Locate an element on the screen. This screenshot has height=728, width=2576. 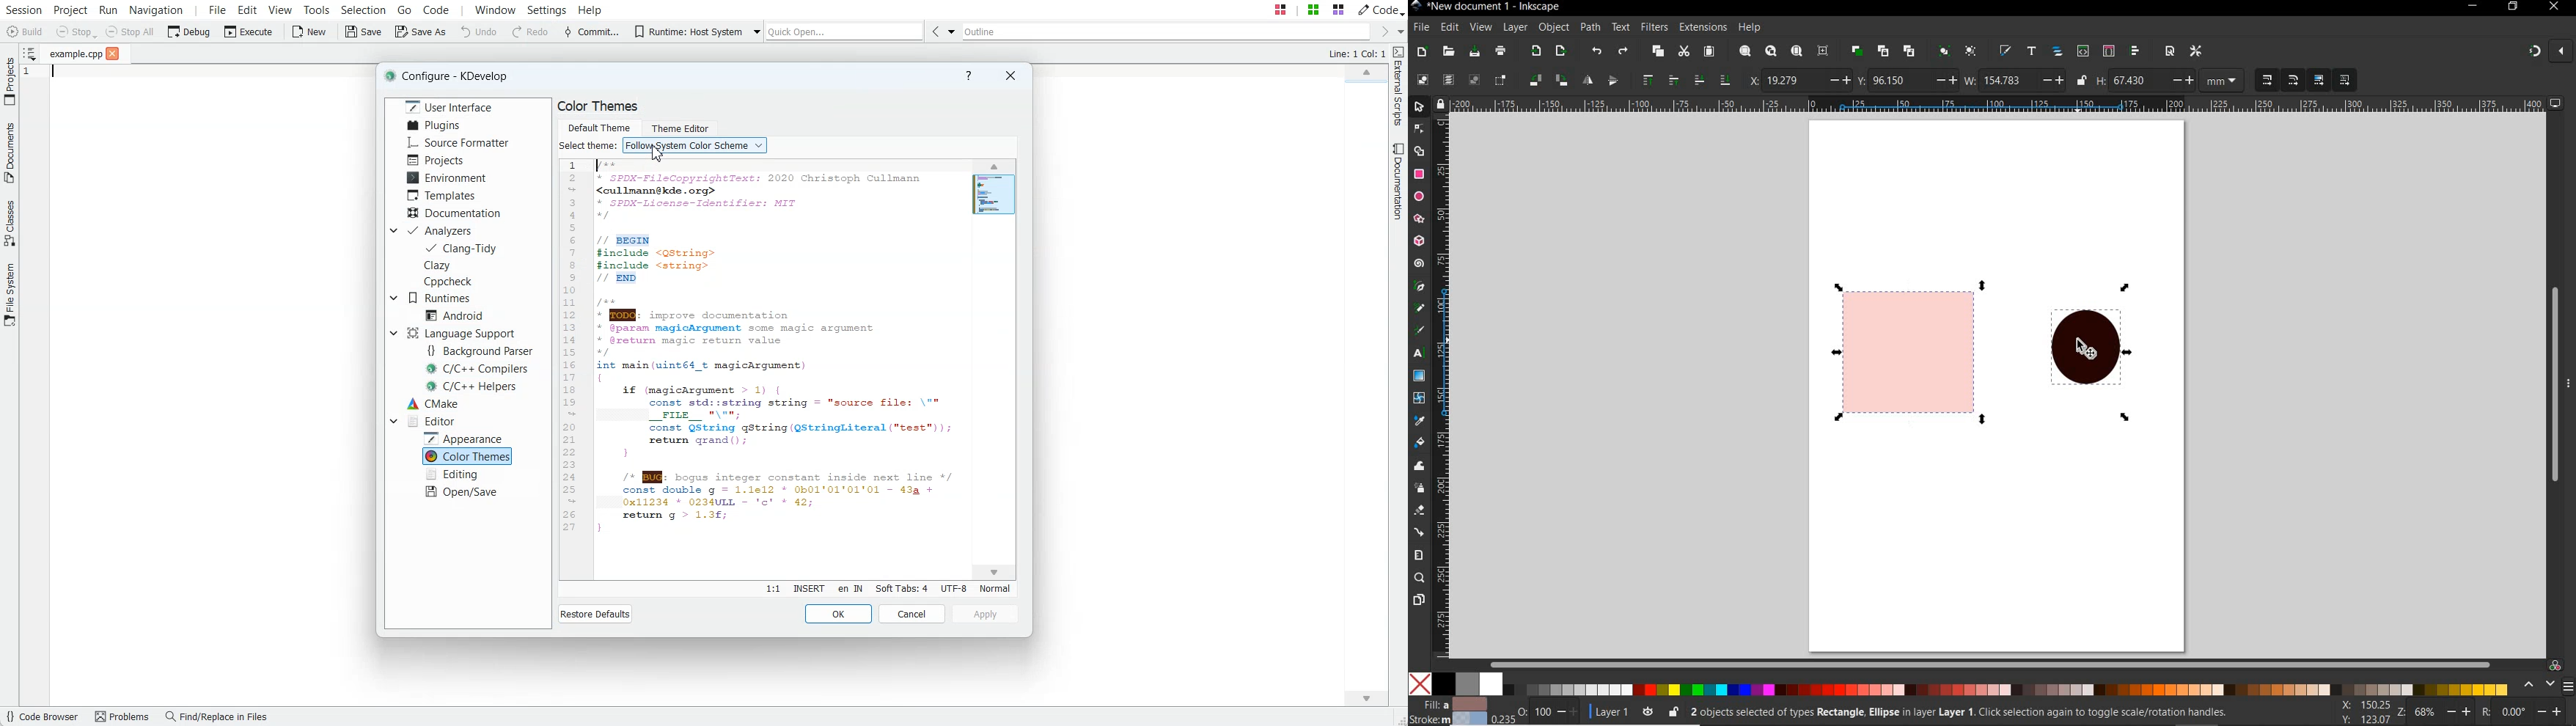
ellipse ,arc tool is located at coordinates (1418, 195).